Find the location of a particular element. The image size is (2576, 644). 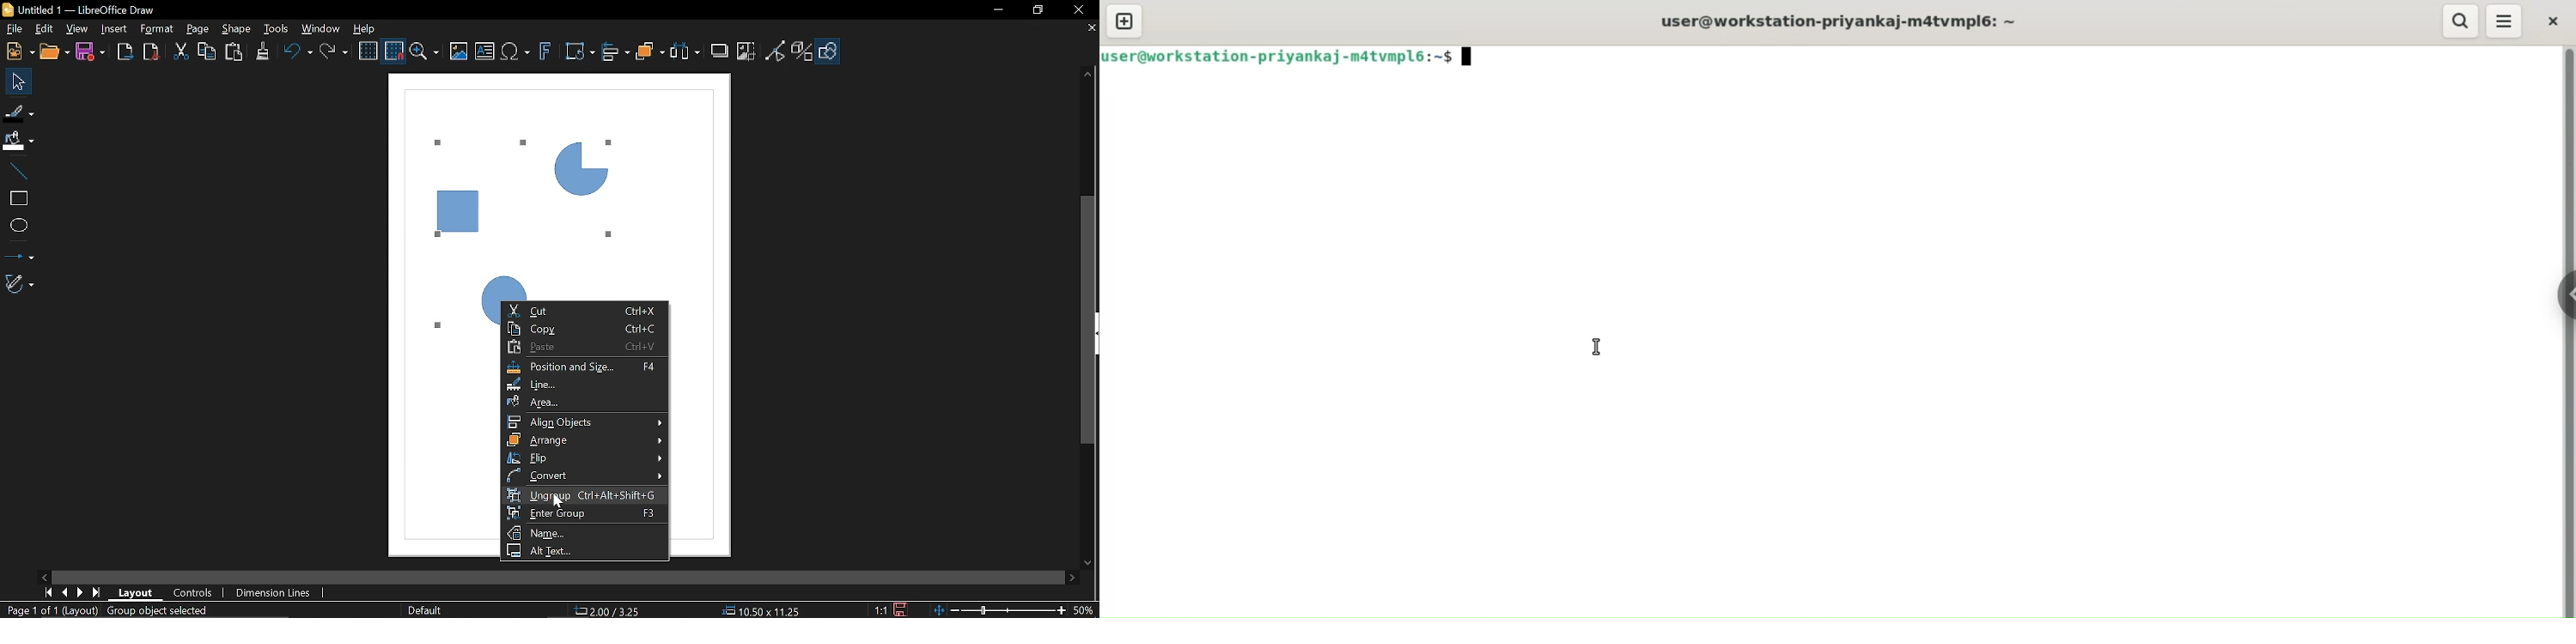

Lines and arrows is located at coordinates (21, 253).